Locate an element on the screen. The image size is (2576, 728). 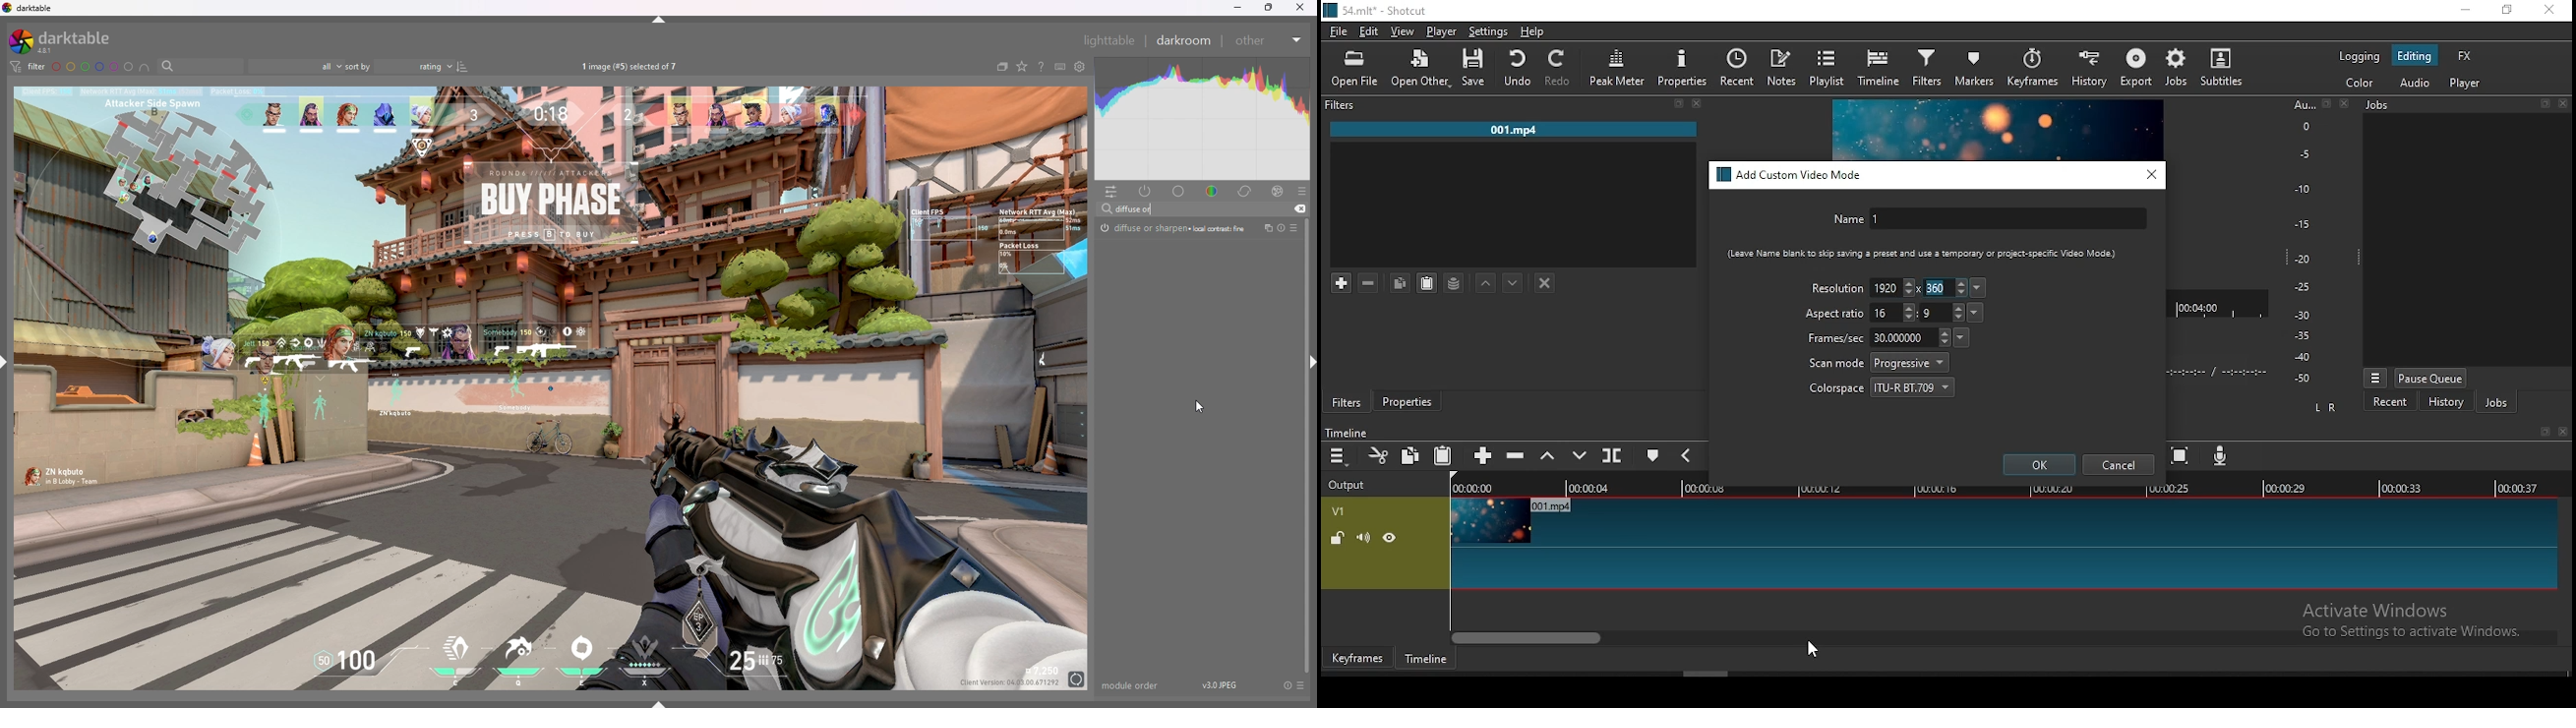
filters is located at coordinates (1347, 402).